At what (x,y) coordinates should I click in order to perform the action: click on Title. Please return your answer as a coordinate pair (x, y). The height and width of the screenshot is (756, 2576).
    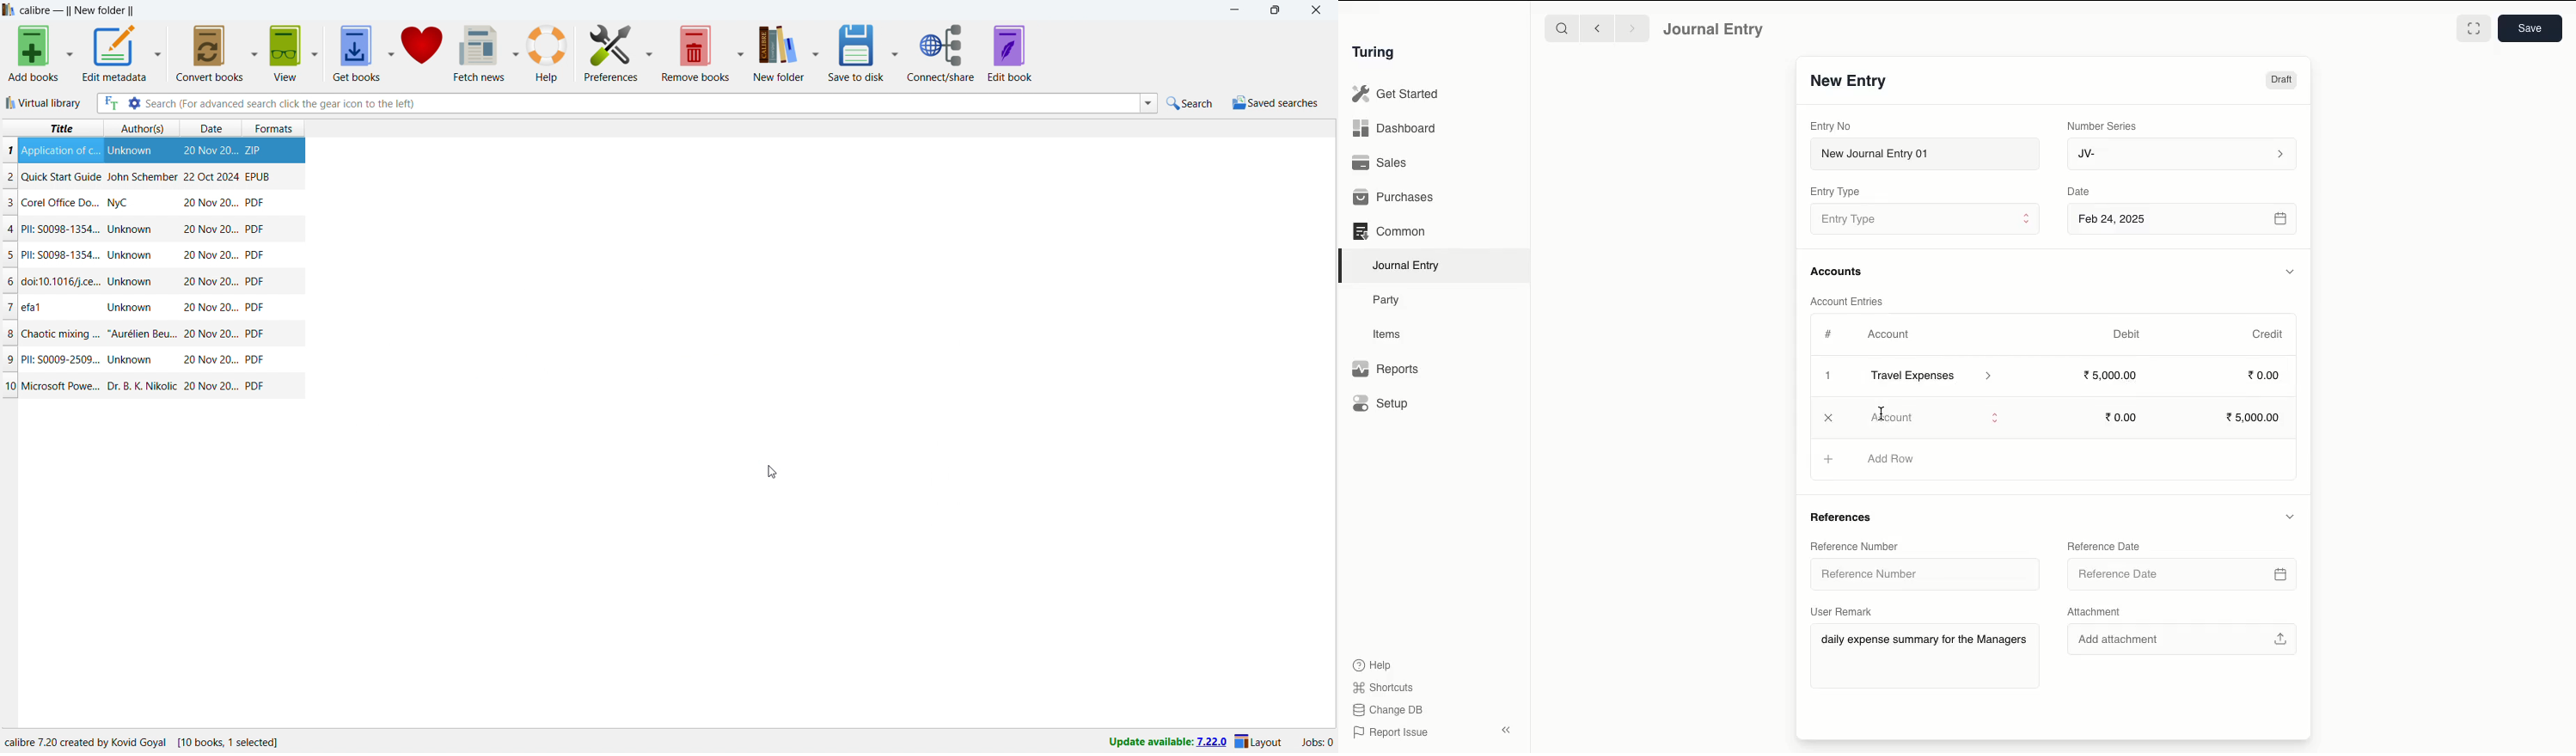
    Looking at the image, I should click on (61, 229).